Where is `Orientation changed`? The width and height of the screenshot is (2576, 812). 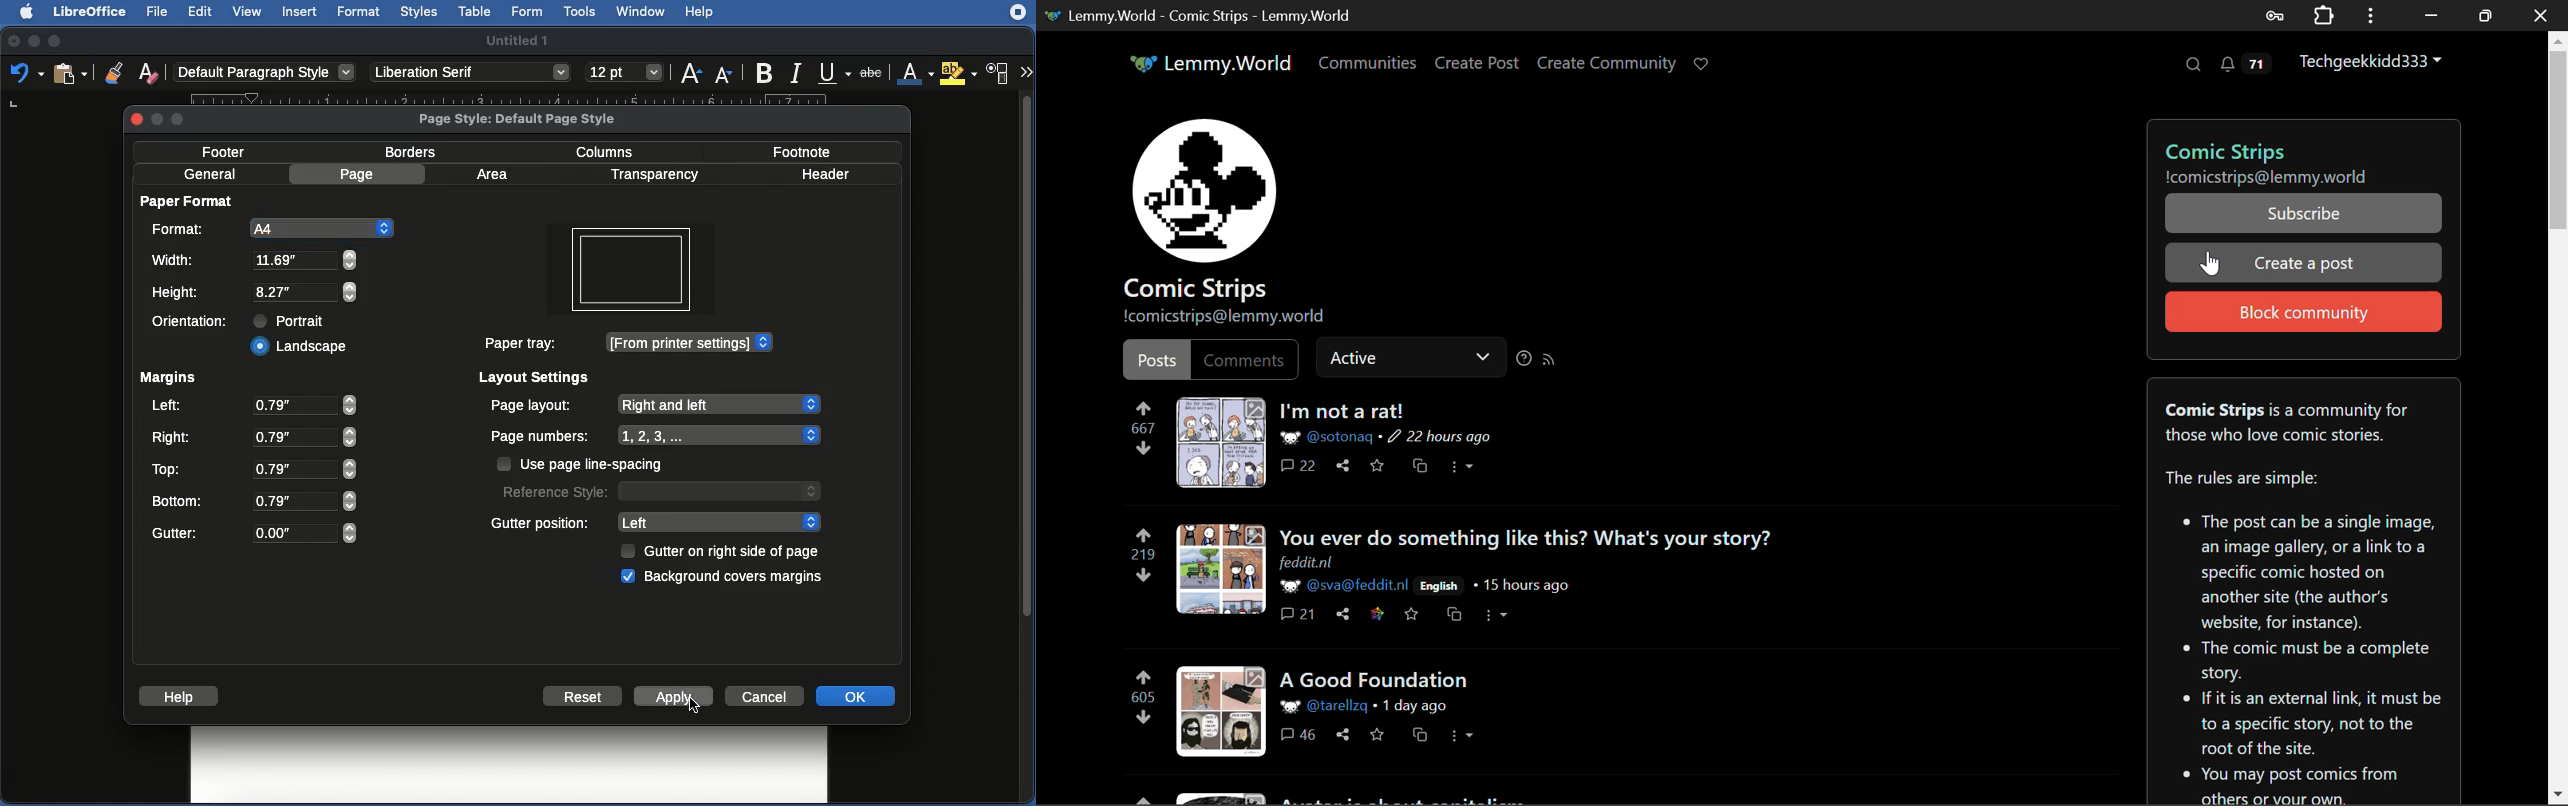
Orientation changed is located at coordinates (634, 278).